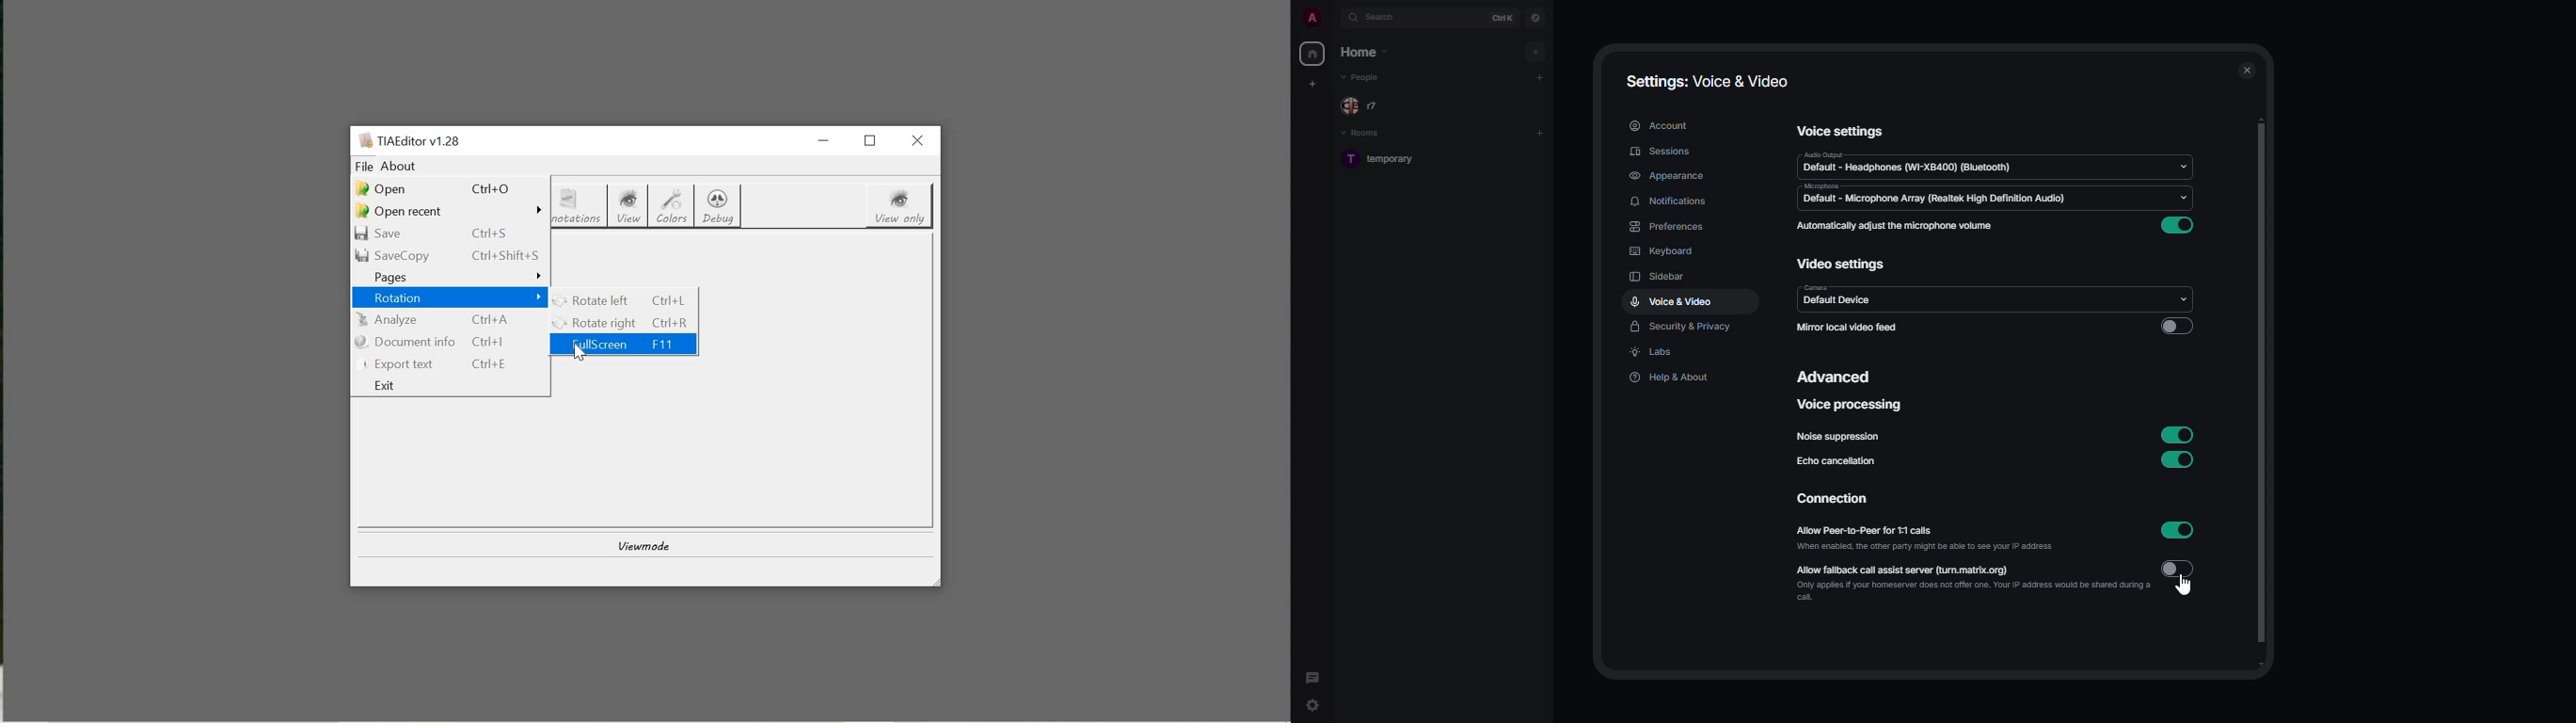 Image resolution: width=2576 pixels, height=728 pixels. I want to click on quick settings, so click(1313, 706).